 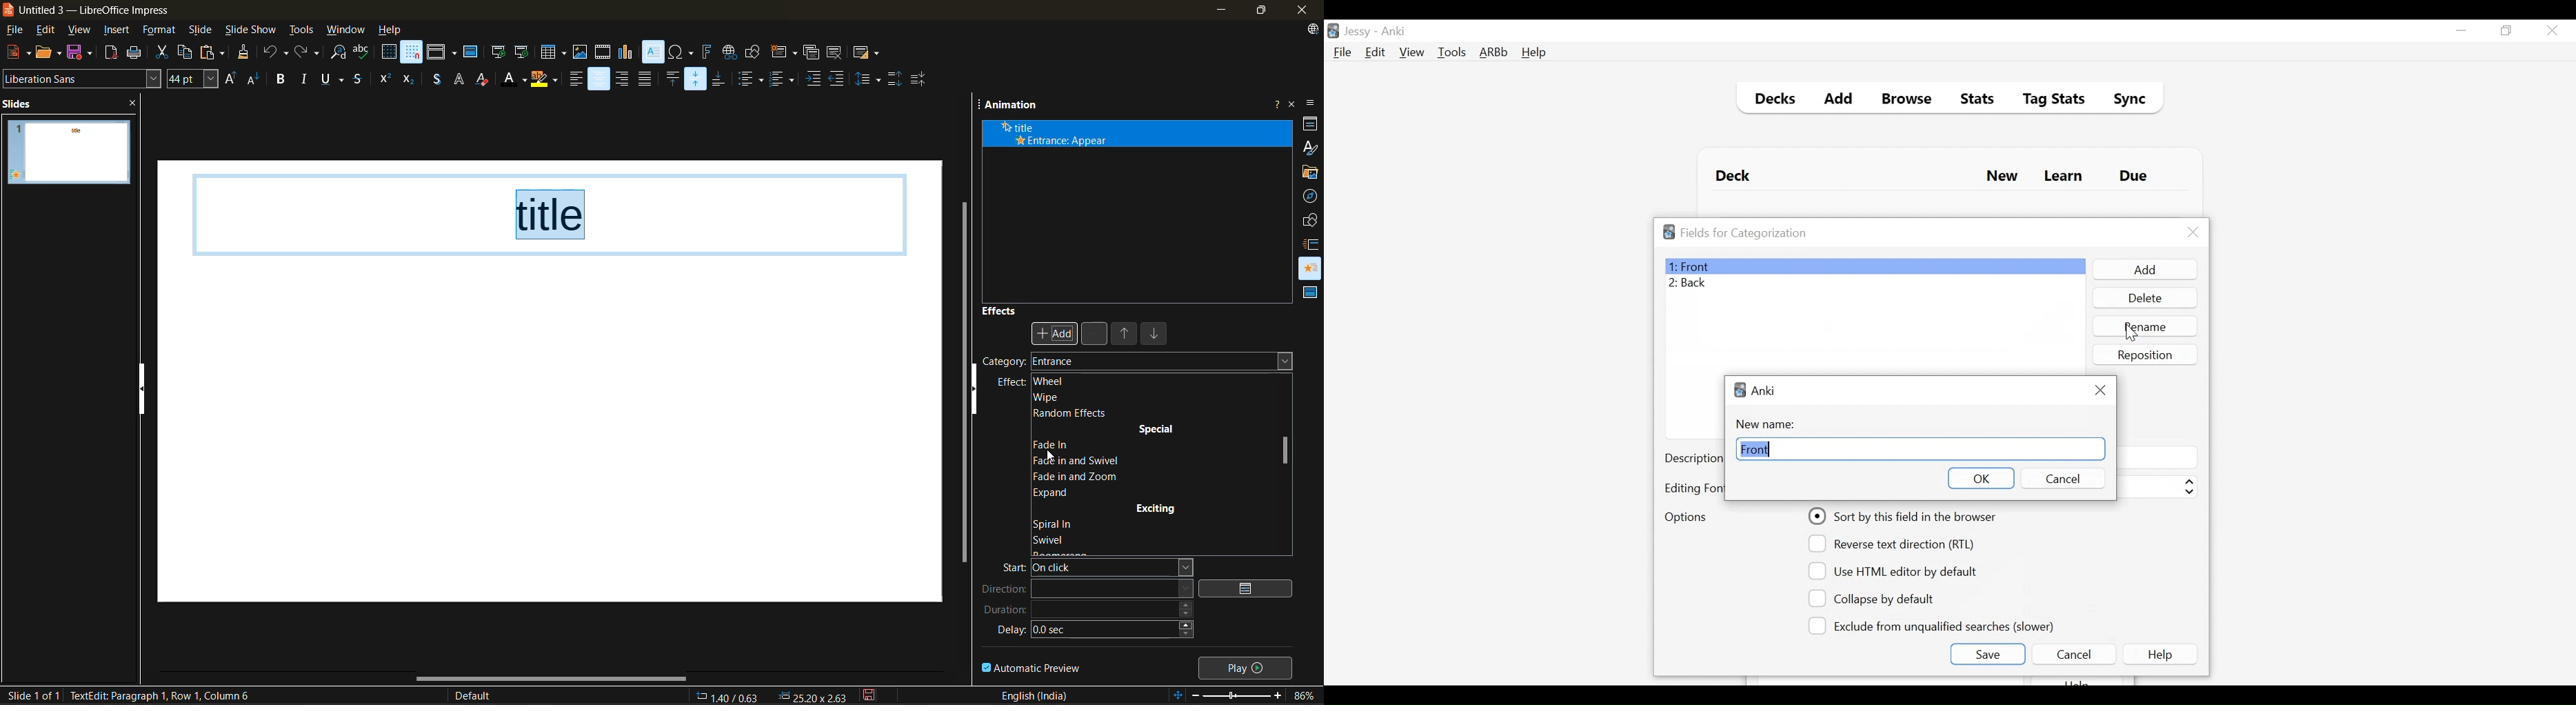 I want to click on company, so click(x=1027, y=363).